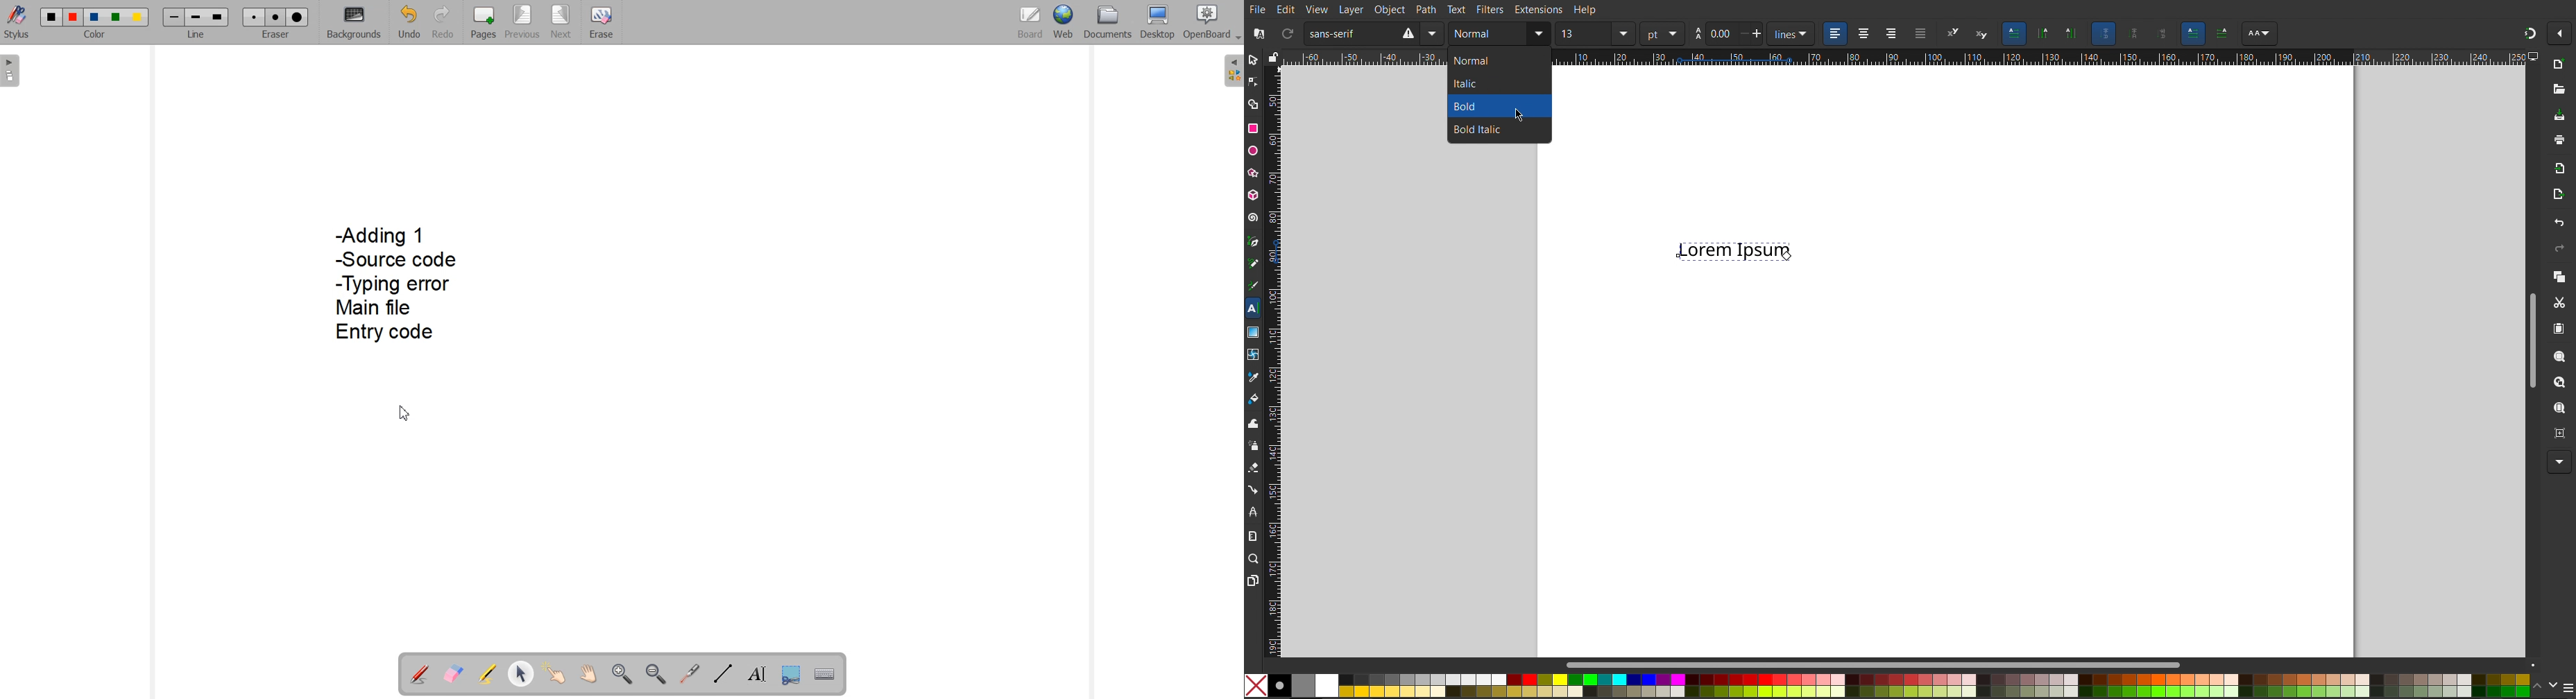  I want to click on Lorem Ipsum, so click(1737, 248).